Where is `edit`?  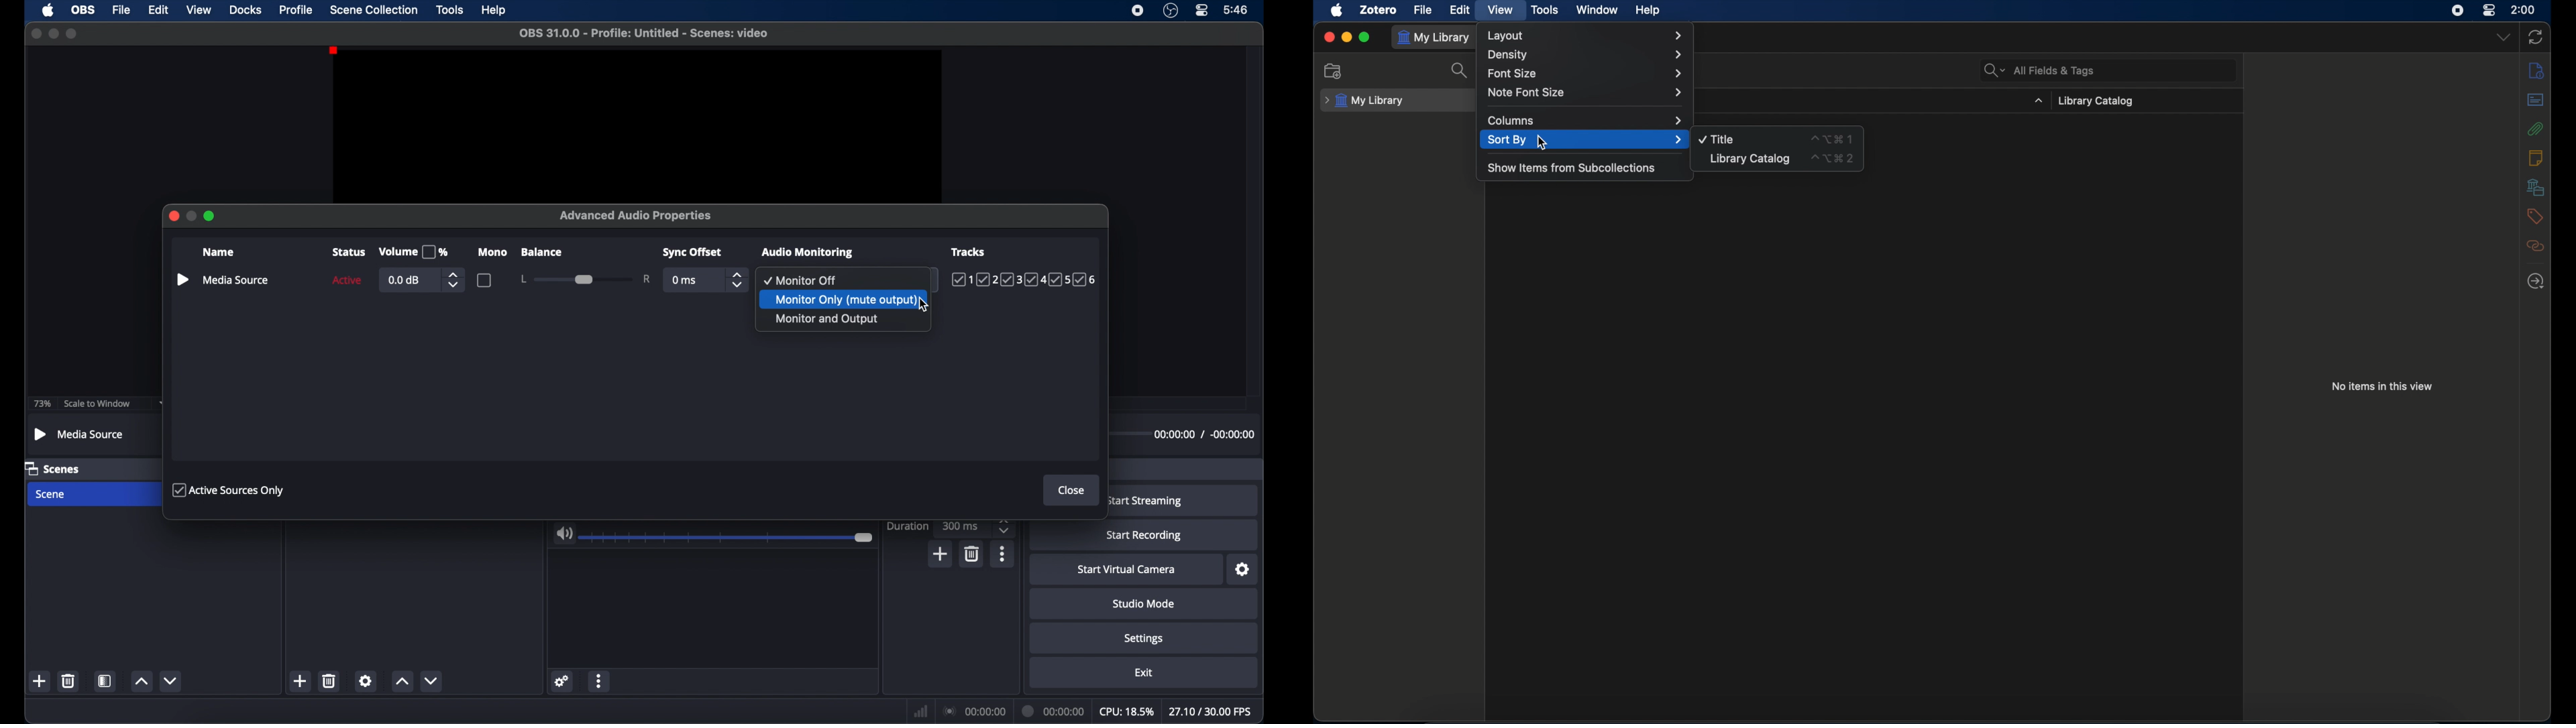
edit is located at coordinates (158, 10).